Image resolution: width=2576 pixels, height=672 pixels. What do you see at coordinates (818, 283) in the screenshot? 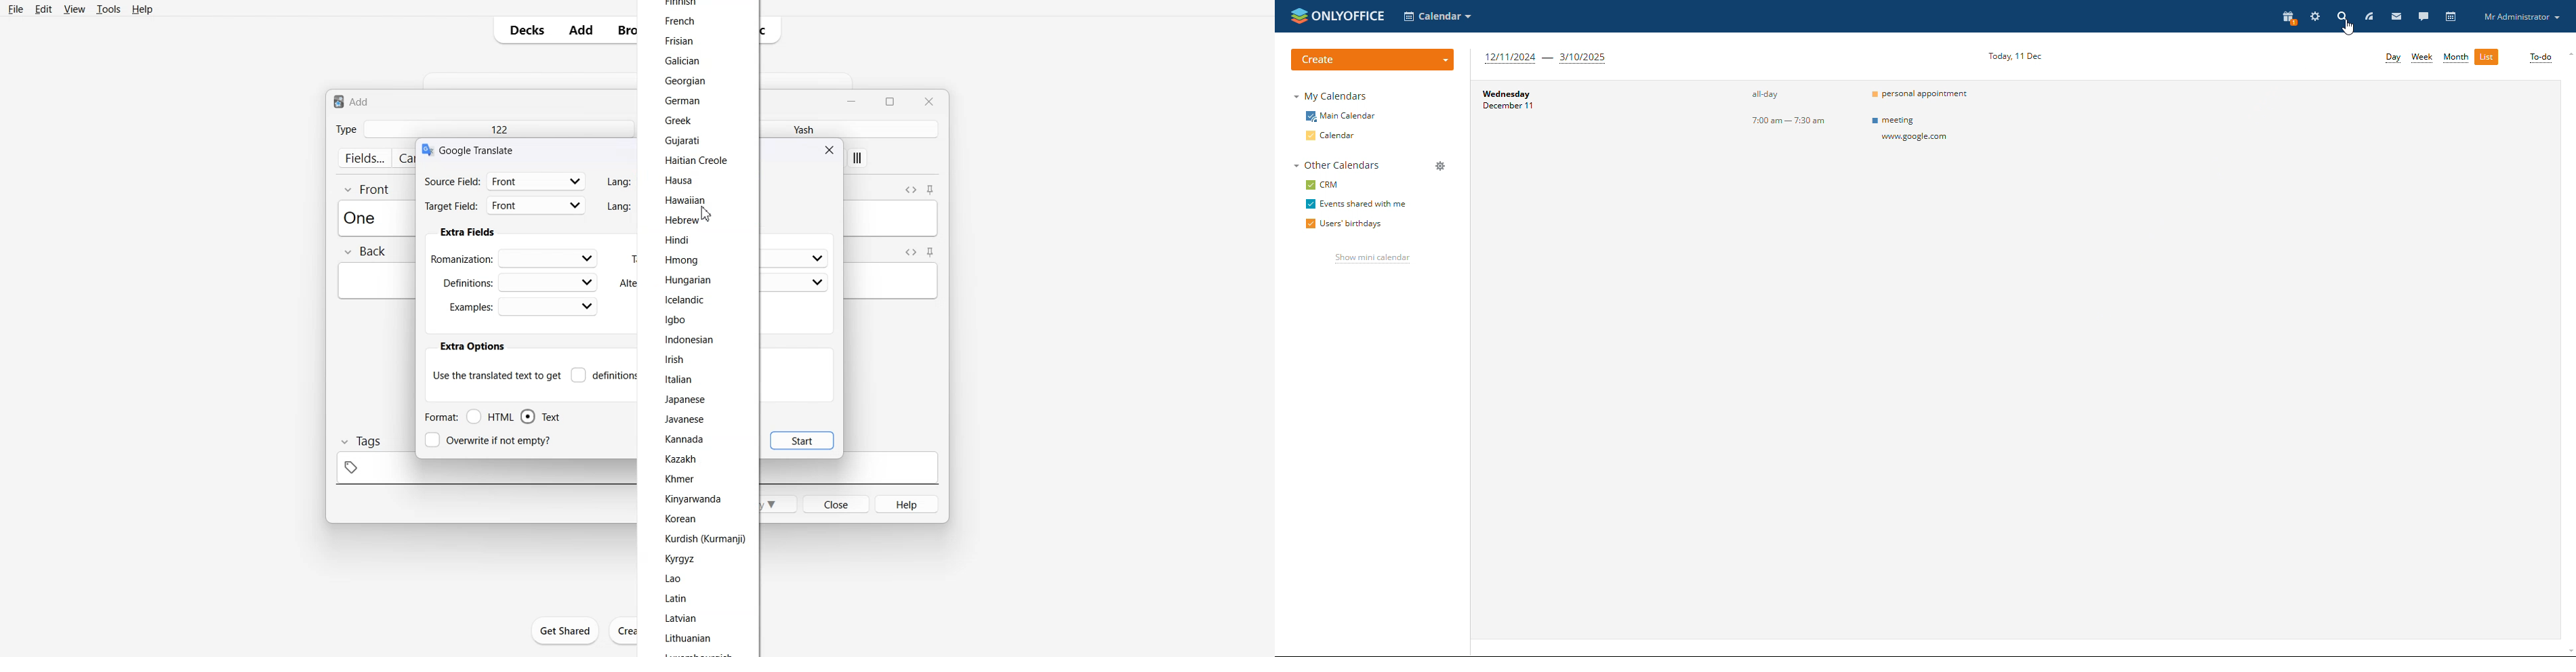
I see `dropdown` at bounding box center [818, 283].